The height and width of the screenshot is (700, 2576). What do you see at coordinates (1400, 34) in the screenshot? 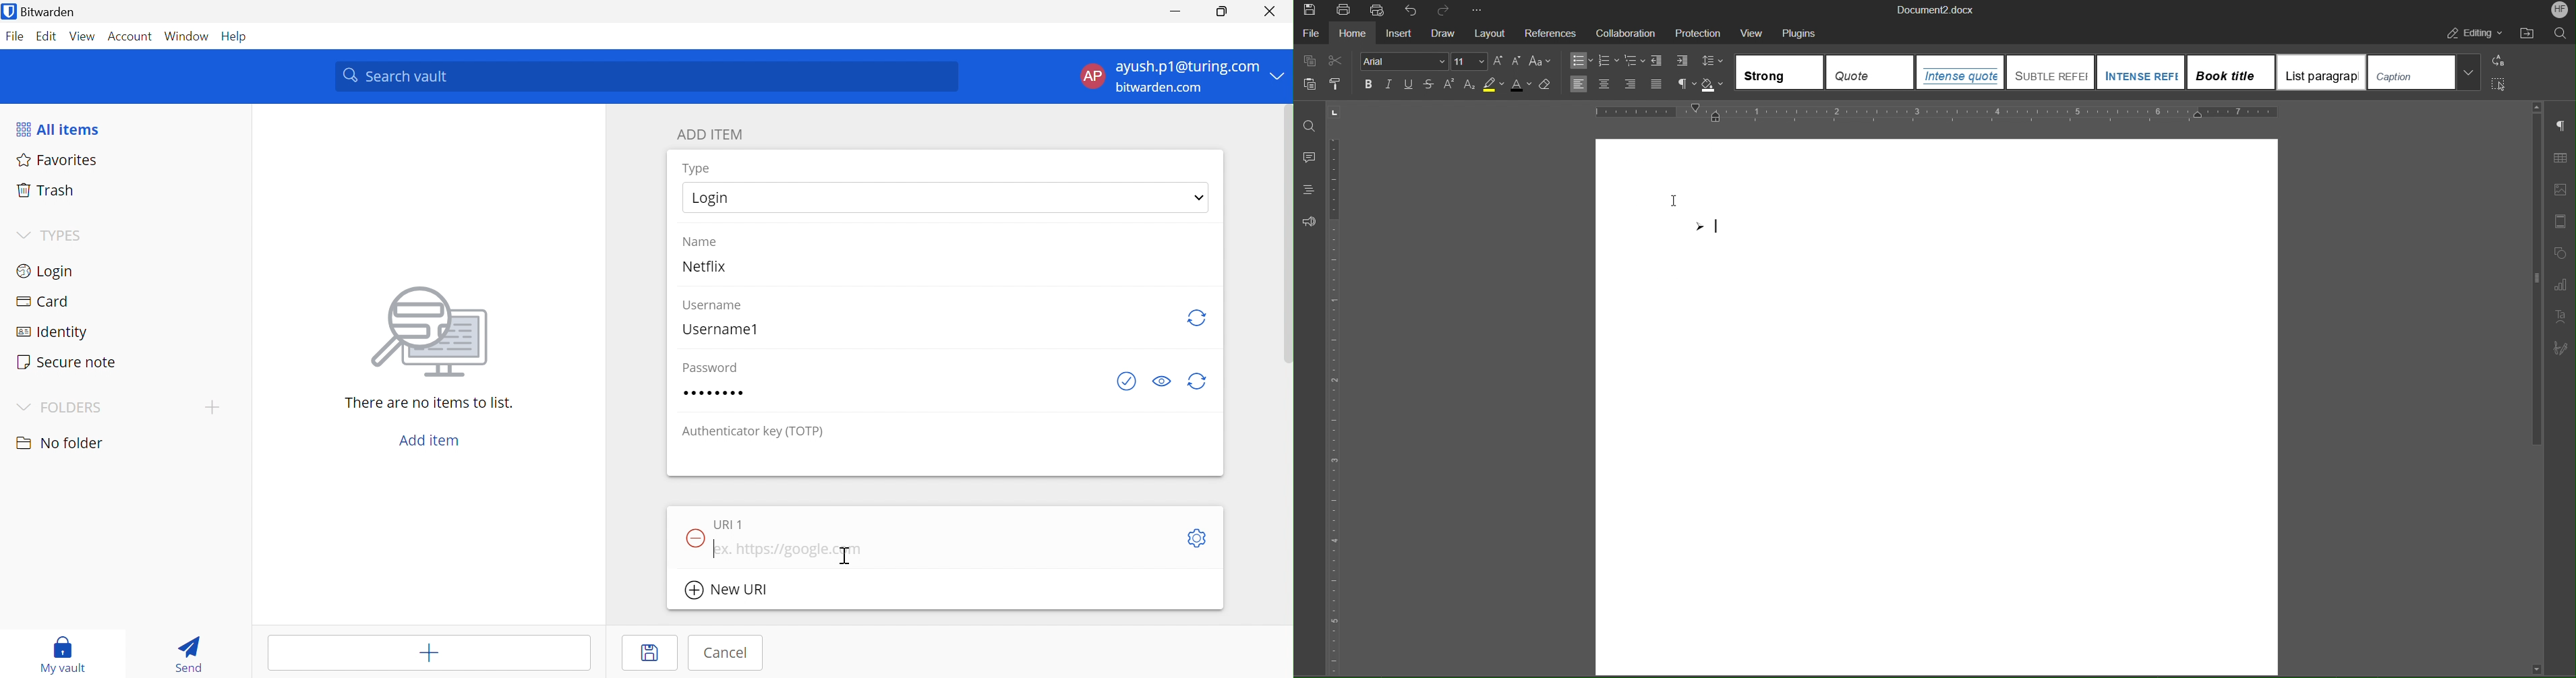
I see `Insert` at bounding box center [1400, 34].